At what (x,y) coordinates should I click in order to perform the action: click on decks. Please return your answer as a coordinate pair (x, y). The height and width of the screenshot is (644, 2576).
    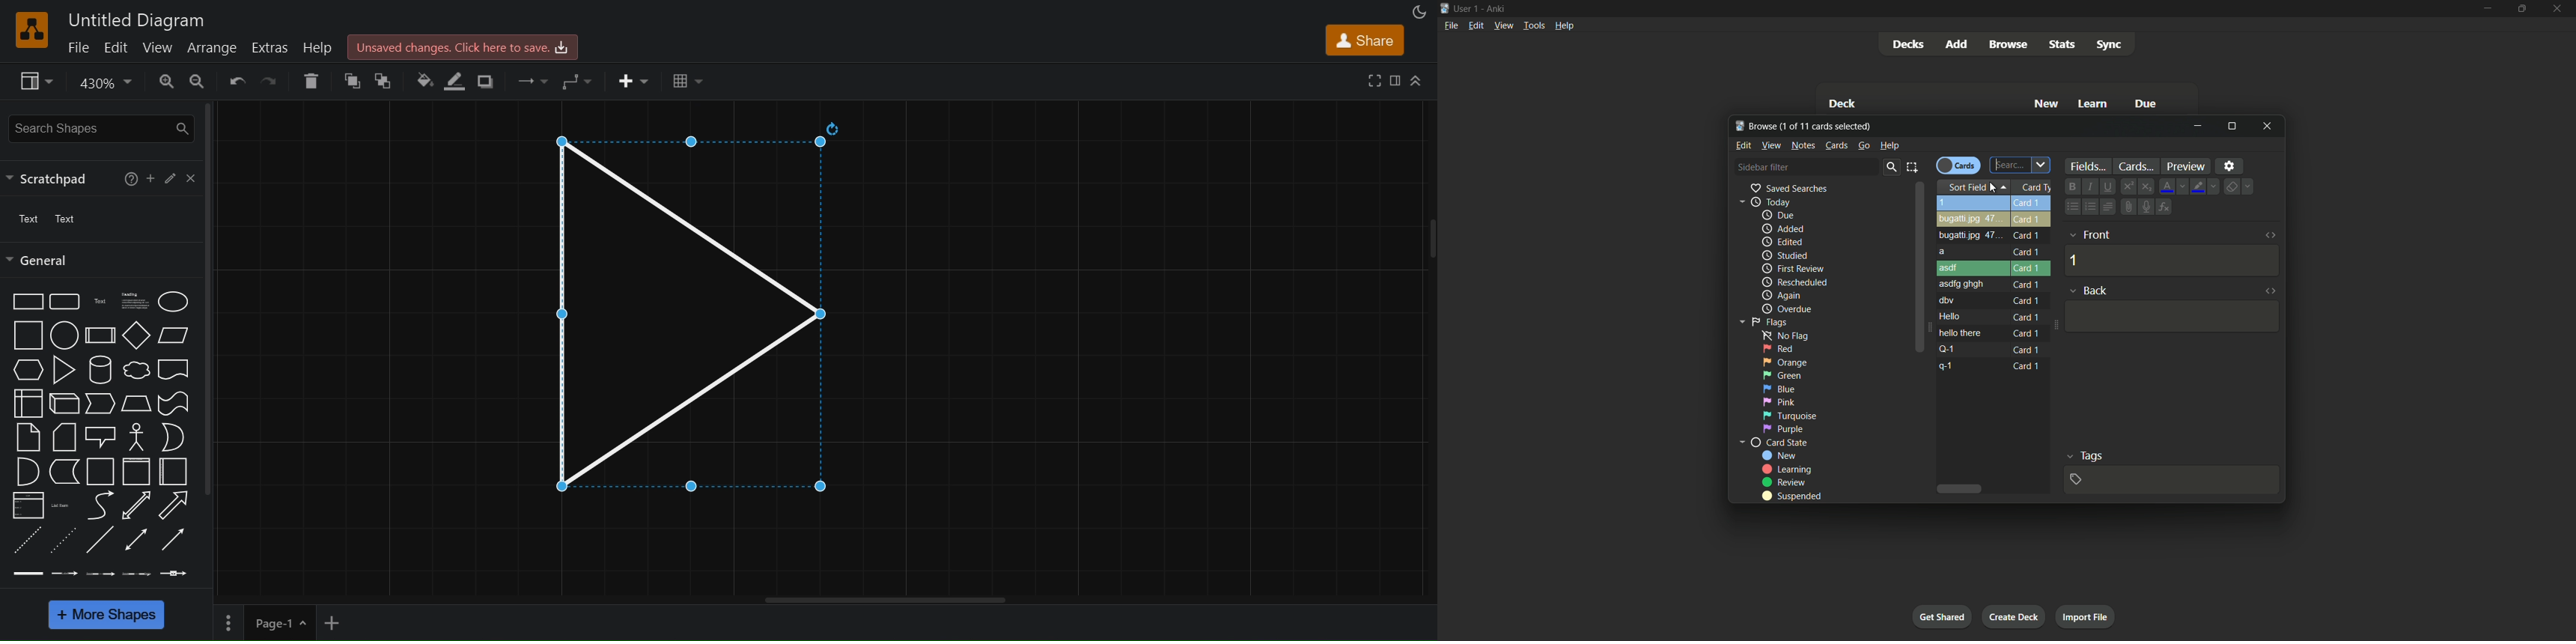
    Looking at the image, I should click on (1912, 43).